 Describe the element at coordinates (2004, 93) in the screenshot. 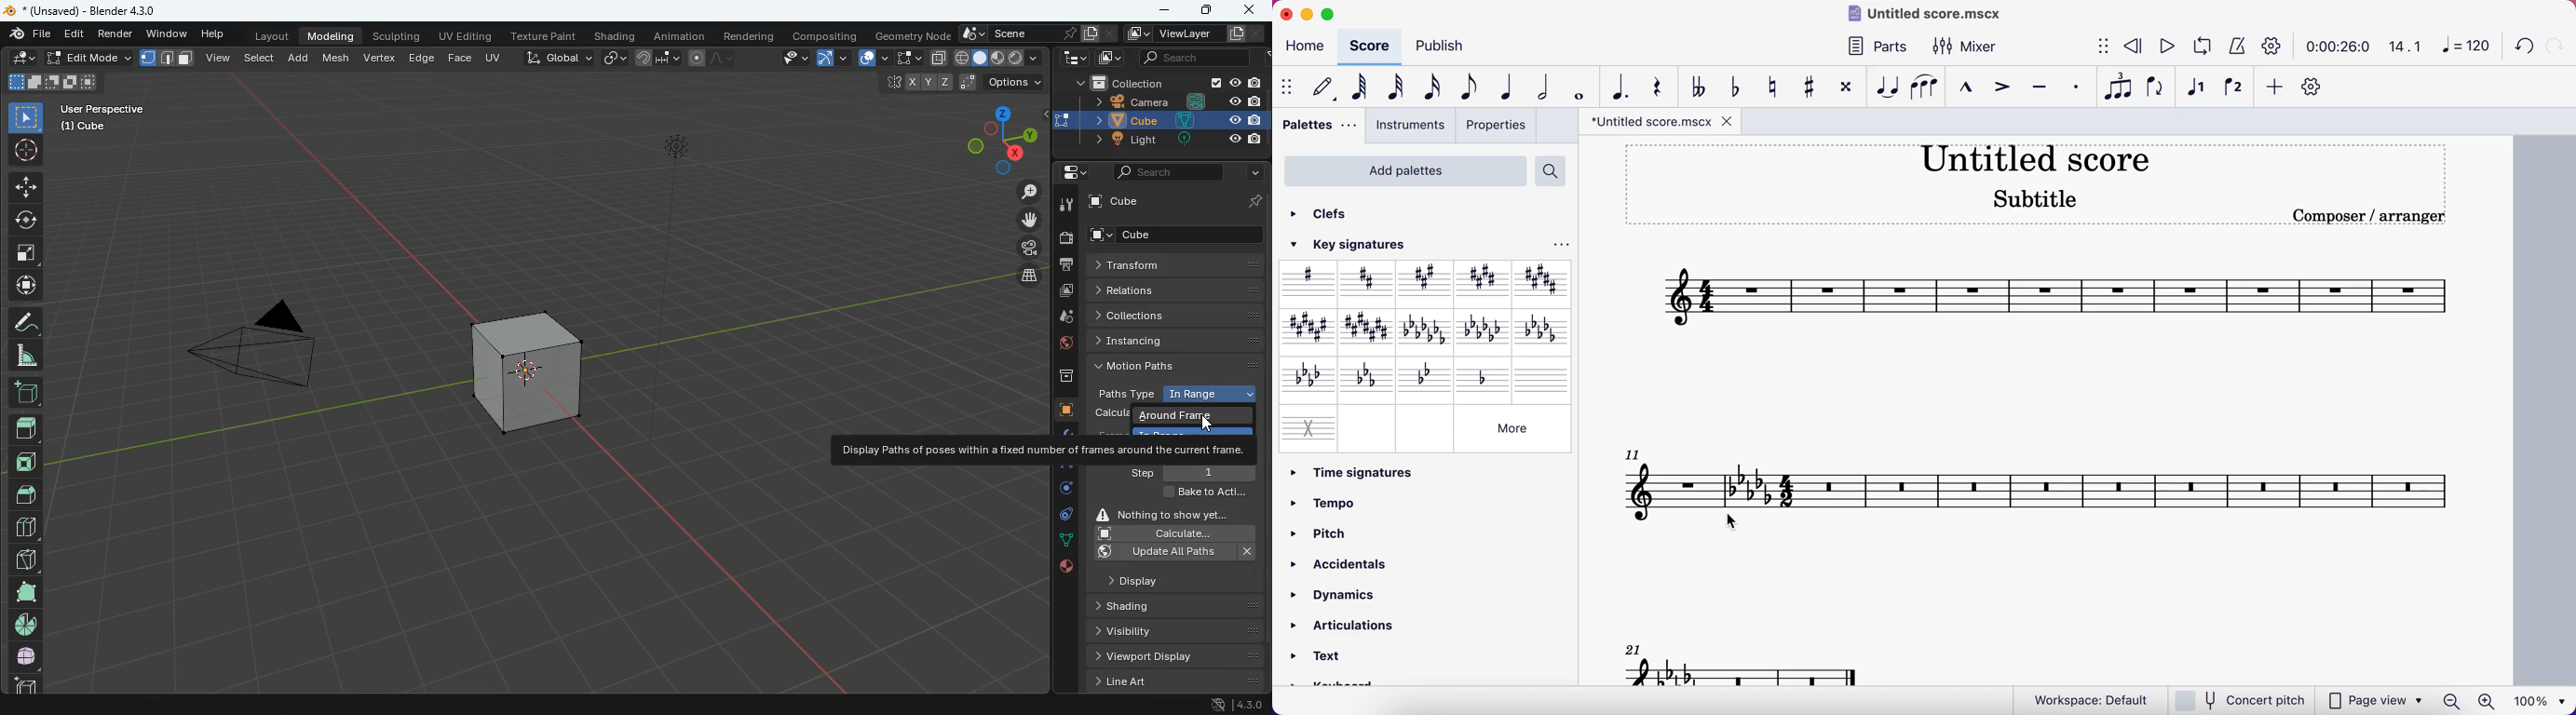

I see `accent` at that location.